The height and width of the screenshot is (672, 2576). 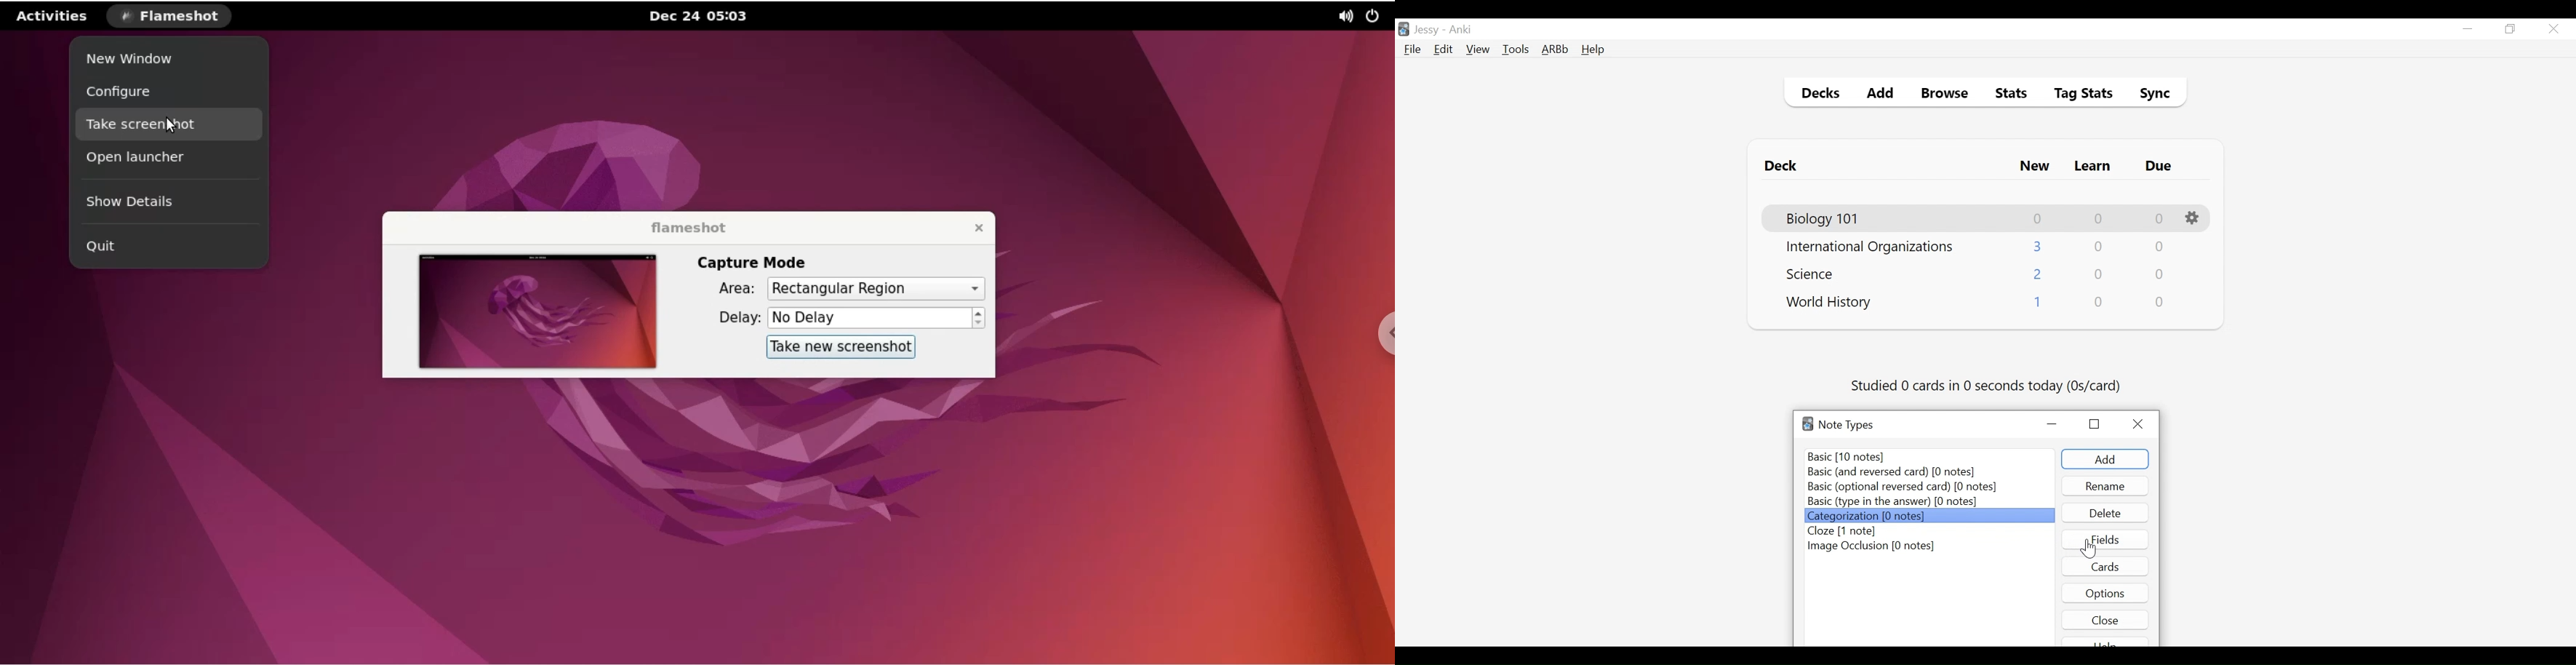 I want to click on Note Types, so click(x=1846, y=425).